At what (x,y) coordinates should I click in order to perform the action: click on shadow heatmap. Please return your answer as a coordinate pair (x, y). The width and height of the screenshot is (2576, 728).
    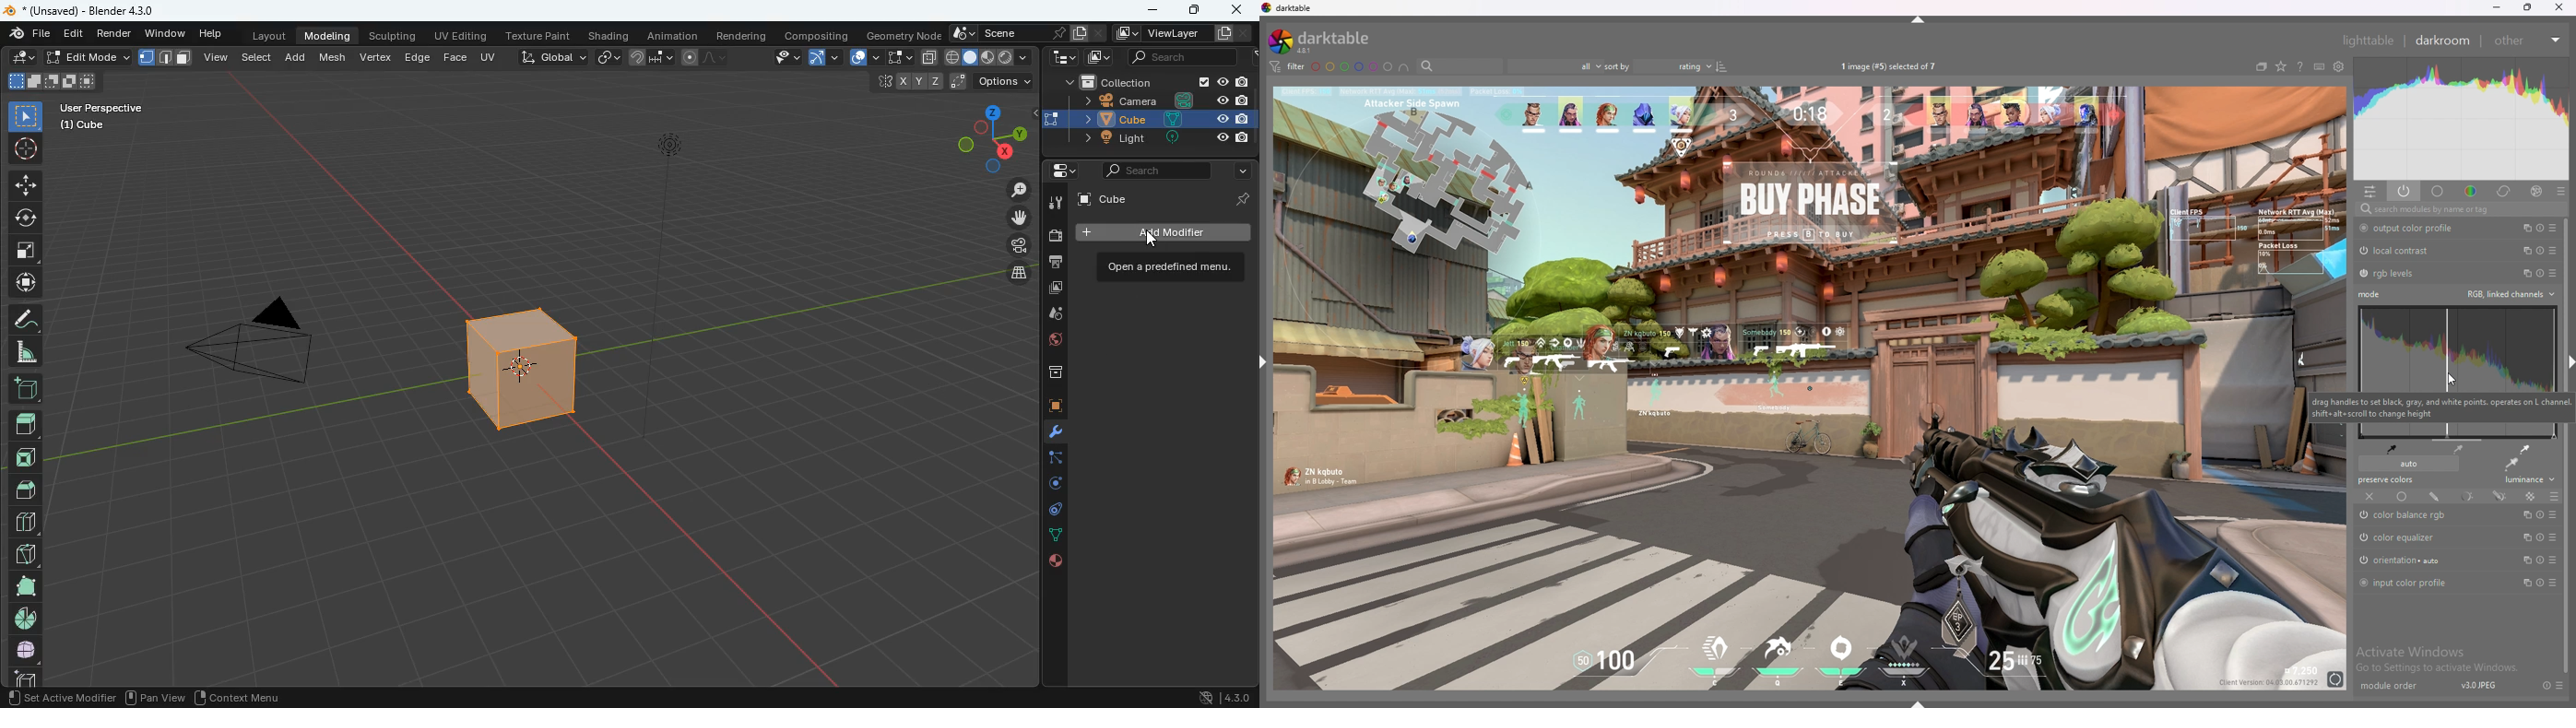
    Looking at the image, I should click on (2455, 371).